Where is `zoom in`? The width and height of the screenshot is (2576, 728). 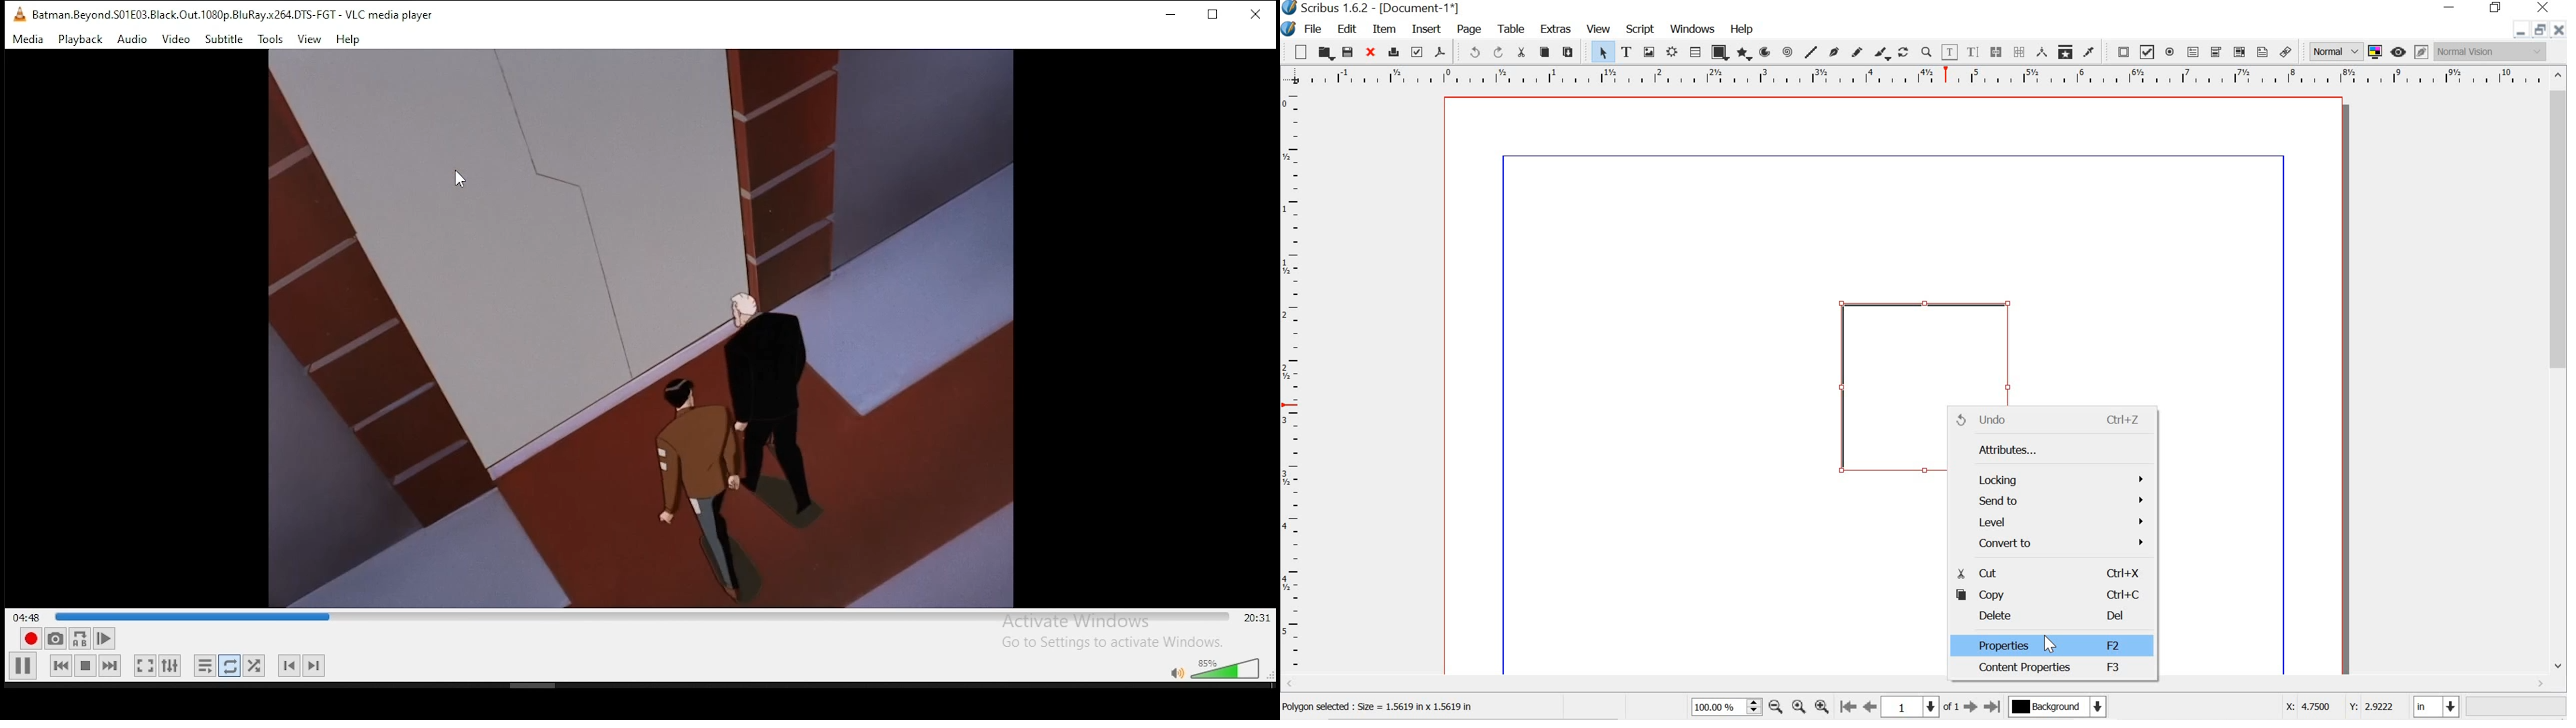 zoom in is located at coordinates (1822, 708).